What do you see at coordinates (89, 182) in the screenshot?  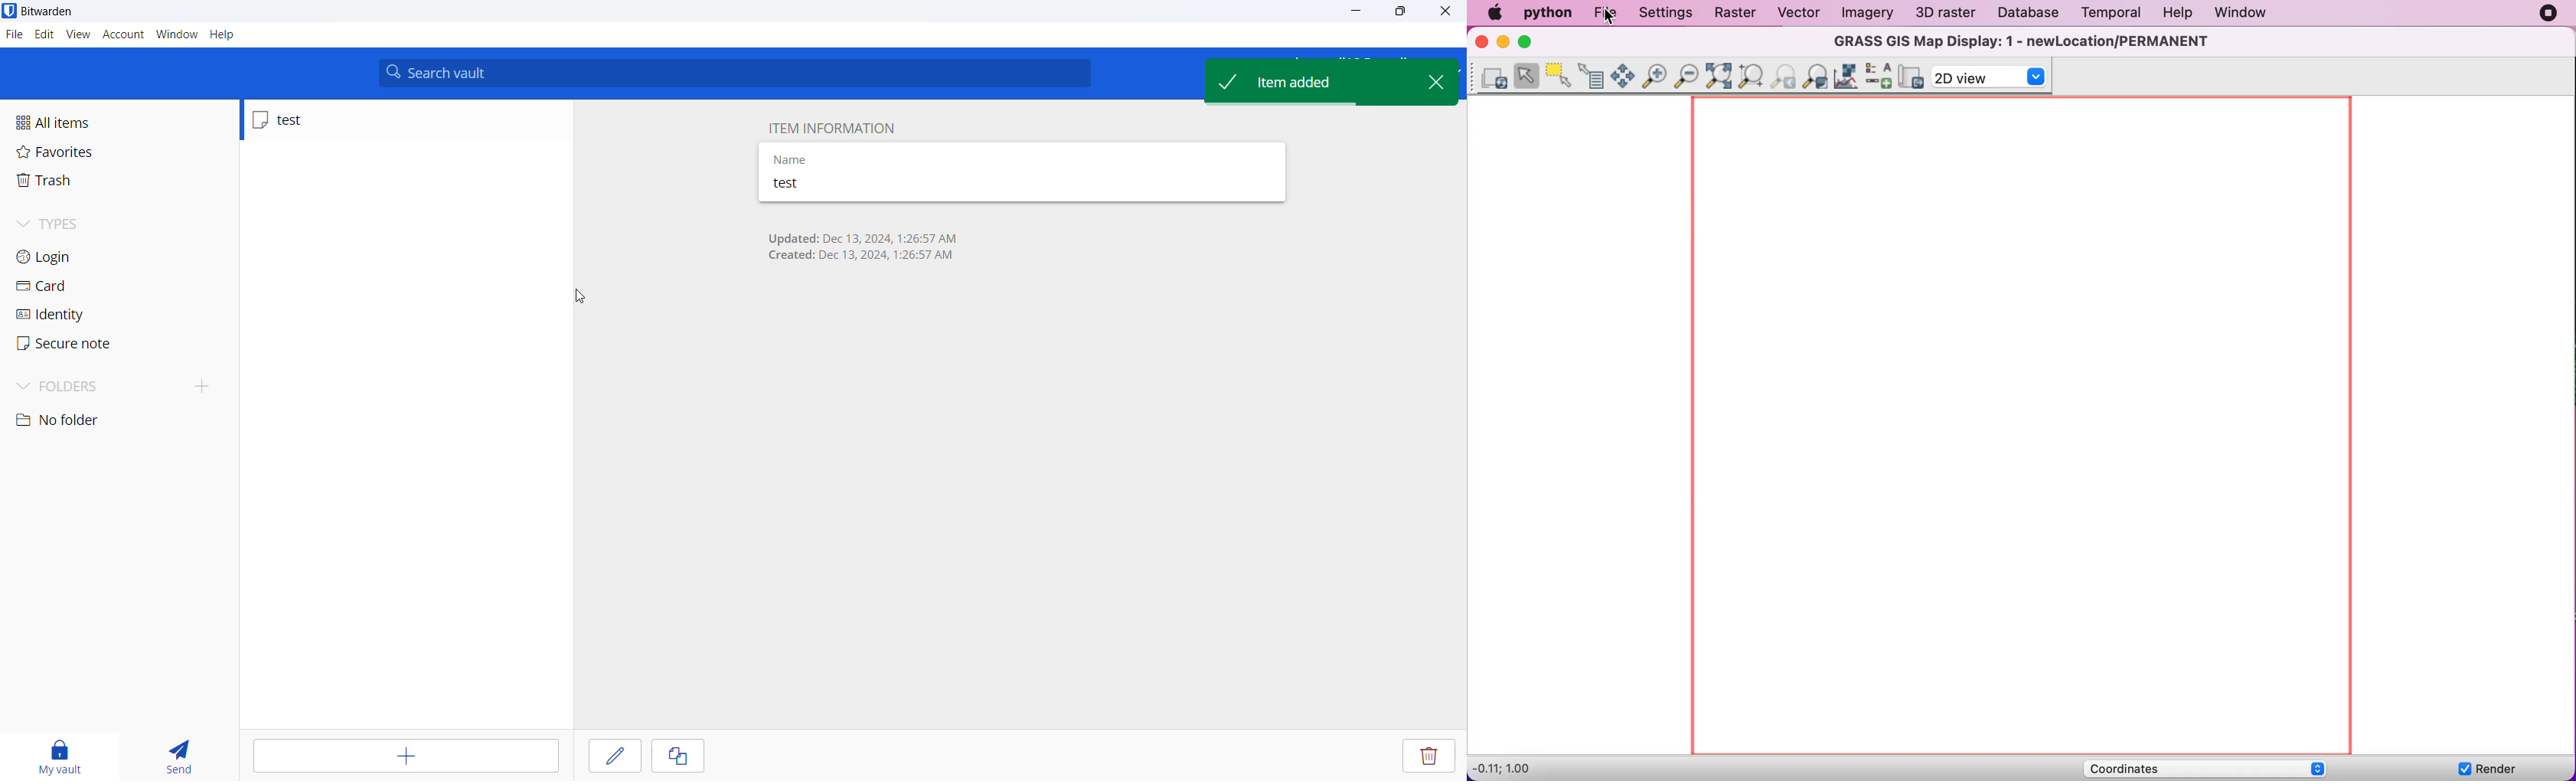 I see `trash` at bounding box center [89, 182].